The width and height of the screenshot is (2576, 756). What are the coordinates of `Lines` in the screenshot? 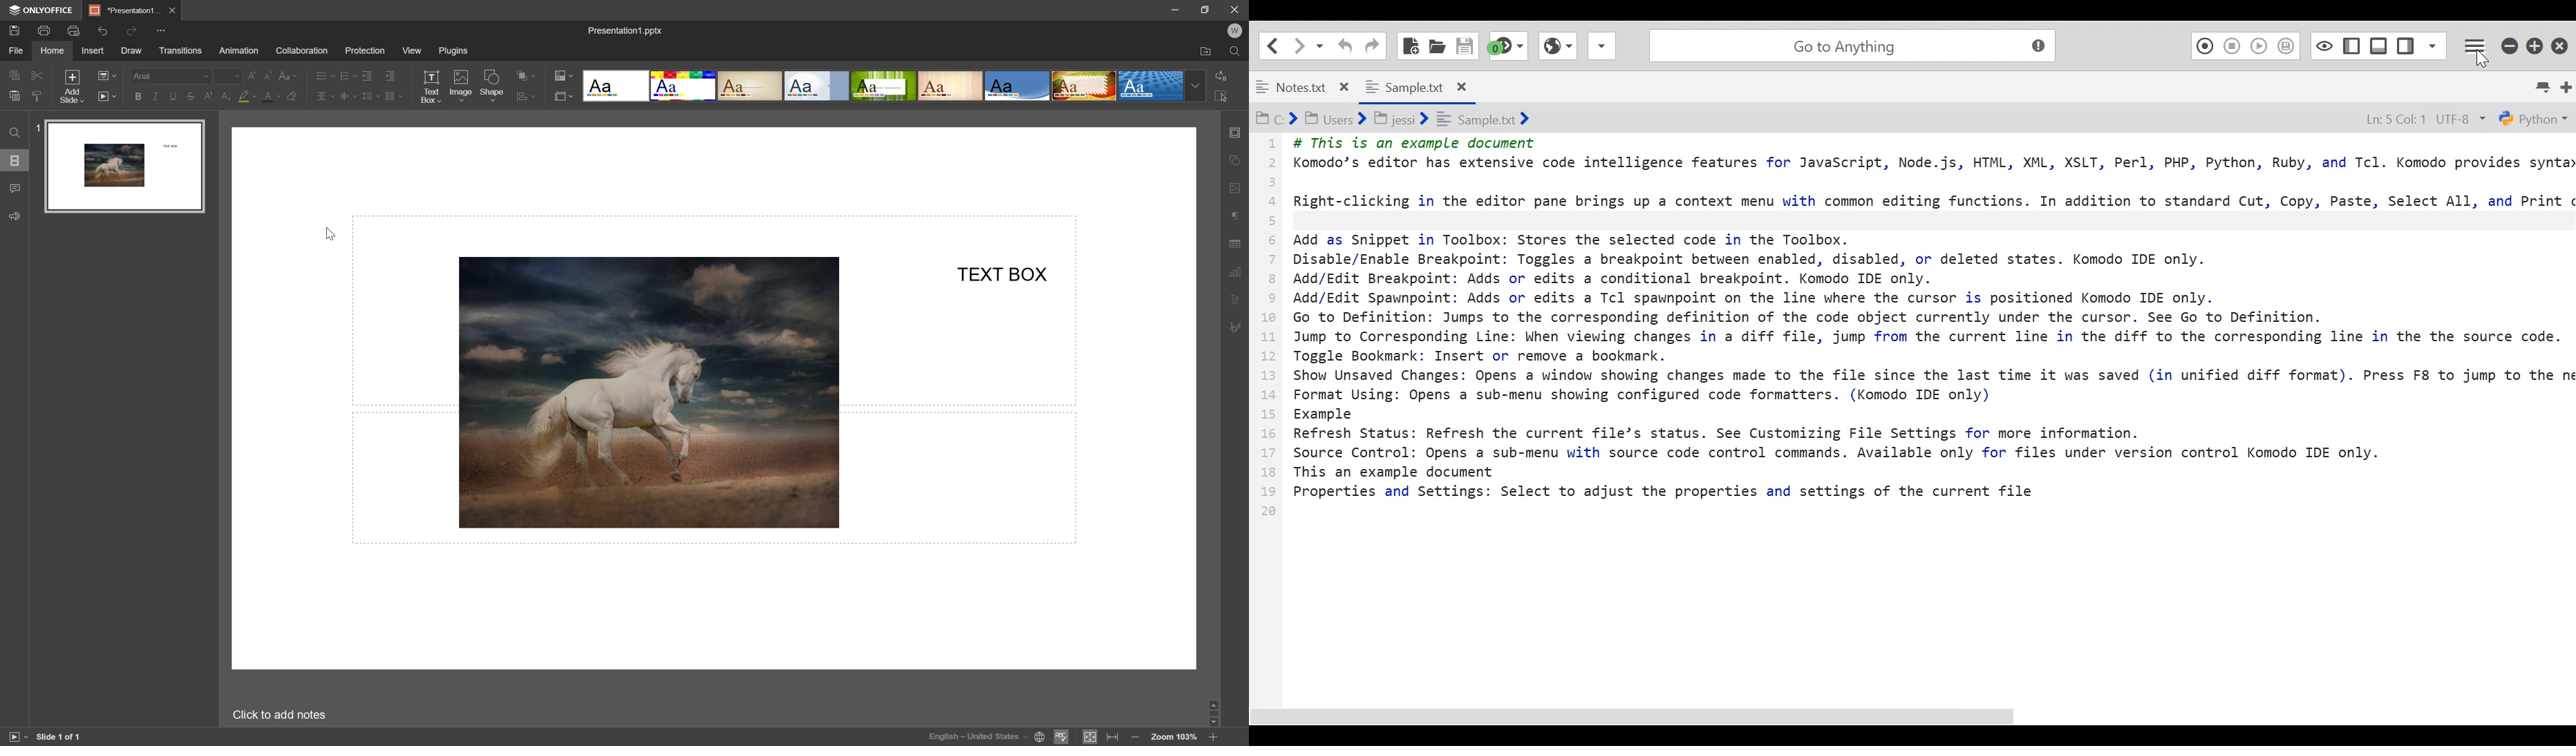 It's located at (950, 85).